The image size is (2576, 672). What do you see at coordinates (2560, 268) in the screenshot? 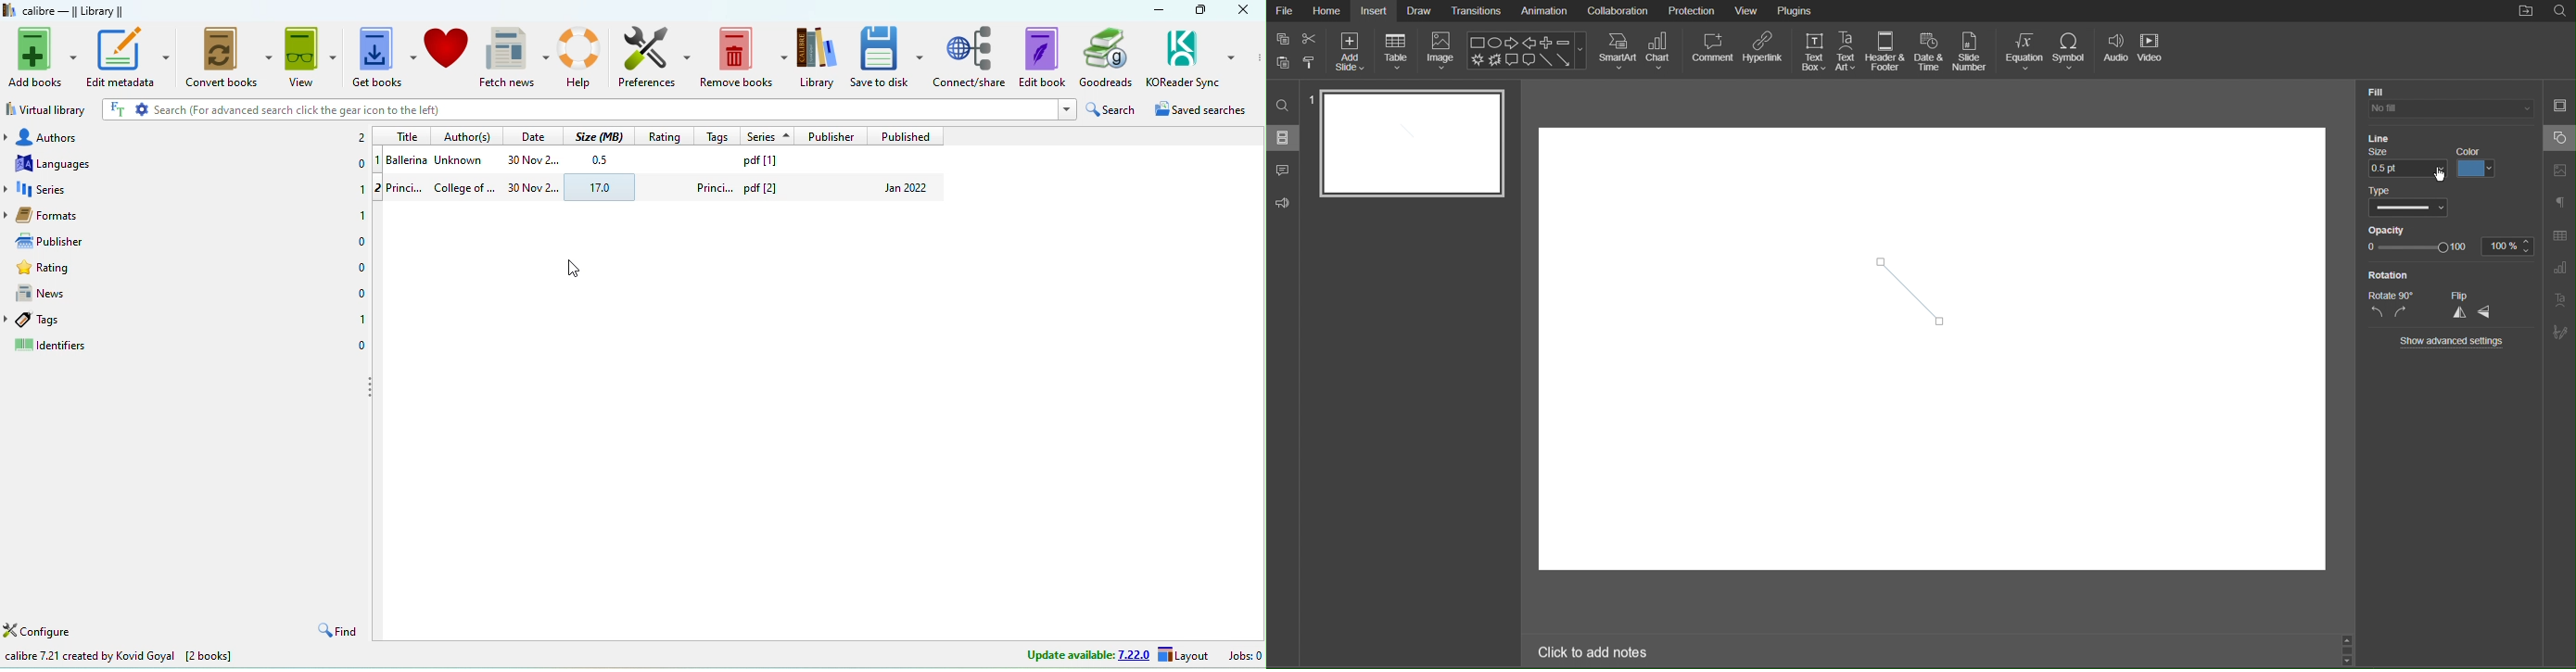
I see `Graph Settings` at bounding box center [2560, 268].